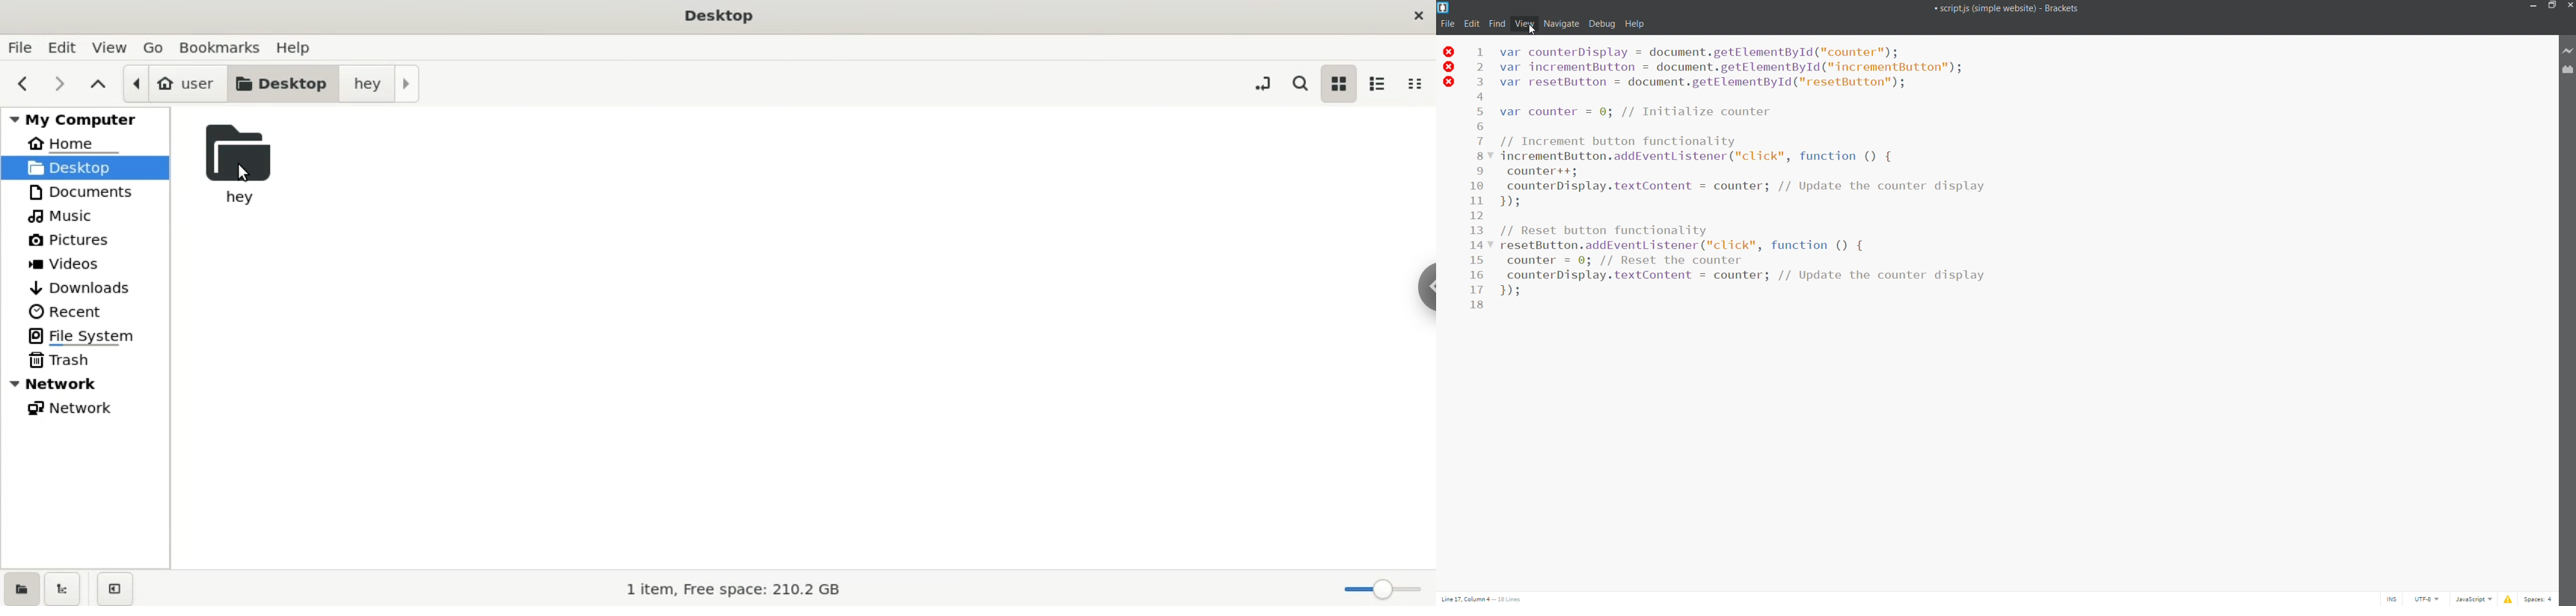 The width and height of the screenshot is (2576, 616). Describe the element at coordinates (381, 84) in the screenshot. I see `hey` at that location.